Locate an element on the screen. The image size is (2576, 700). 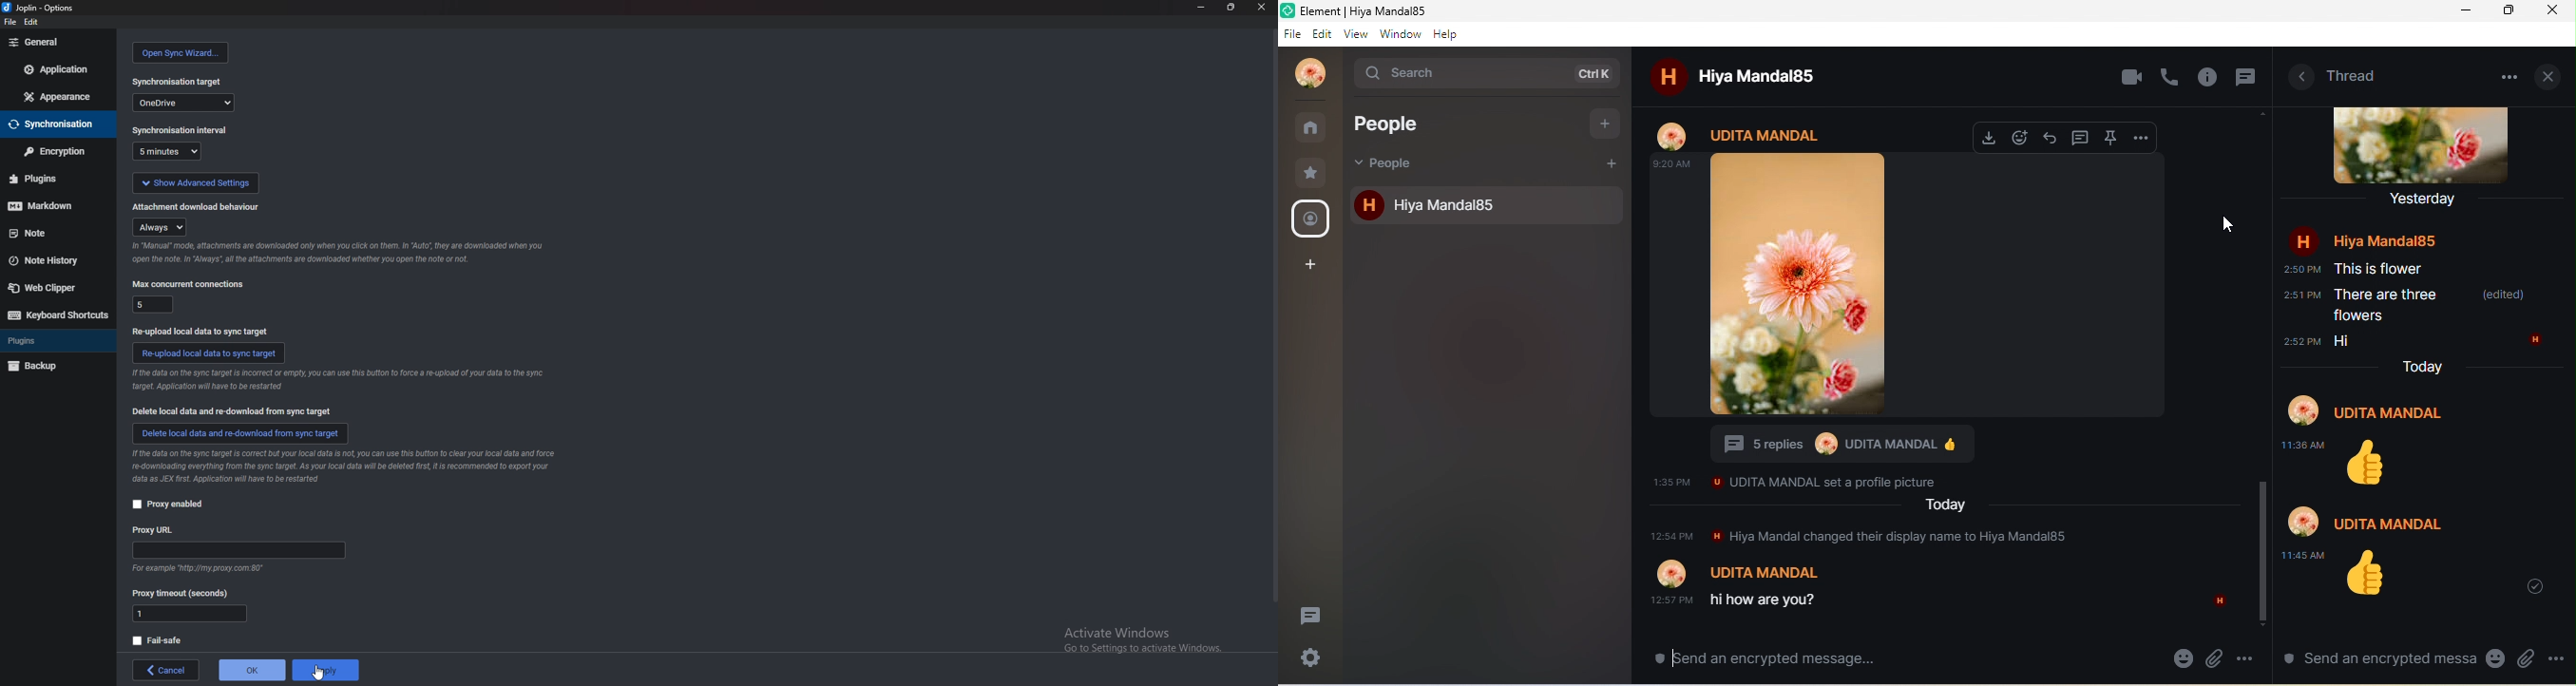
re upload local data to sync target is located at coordinates (201, 331).